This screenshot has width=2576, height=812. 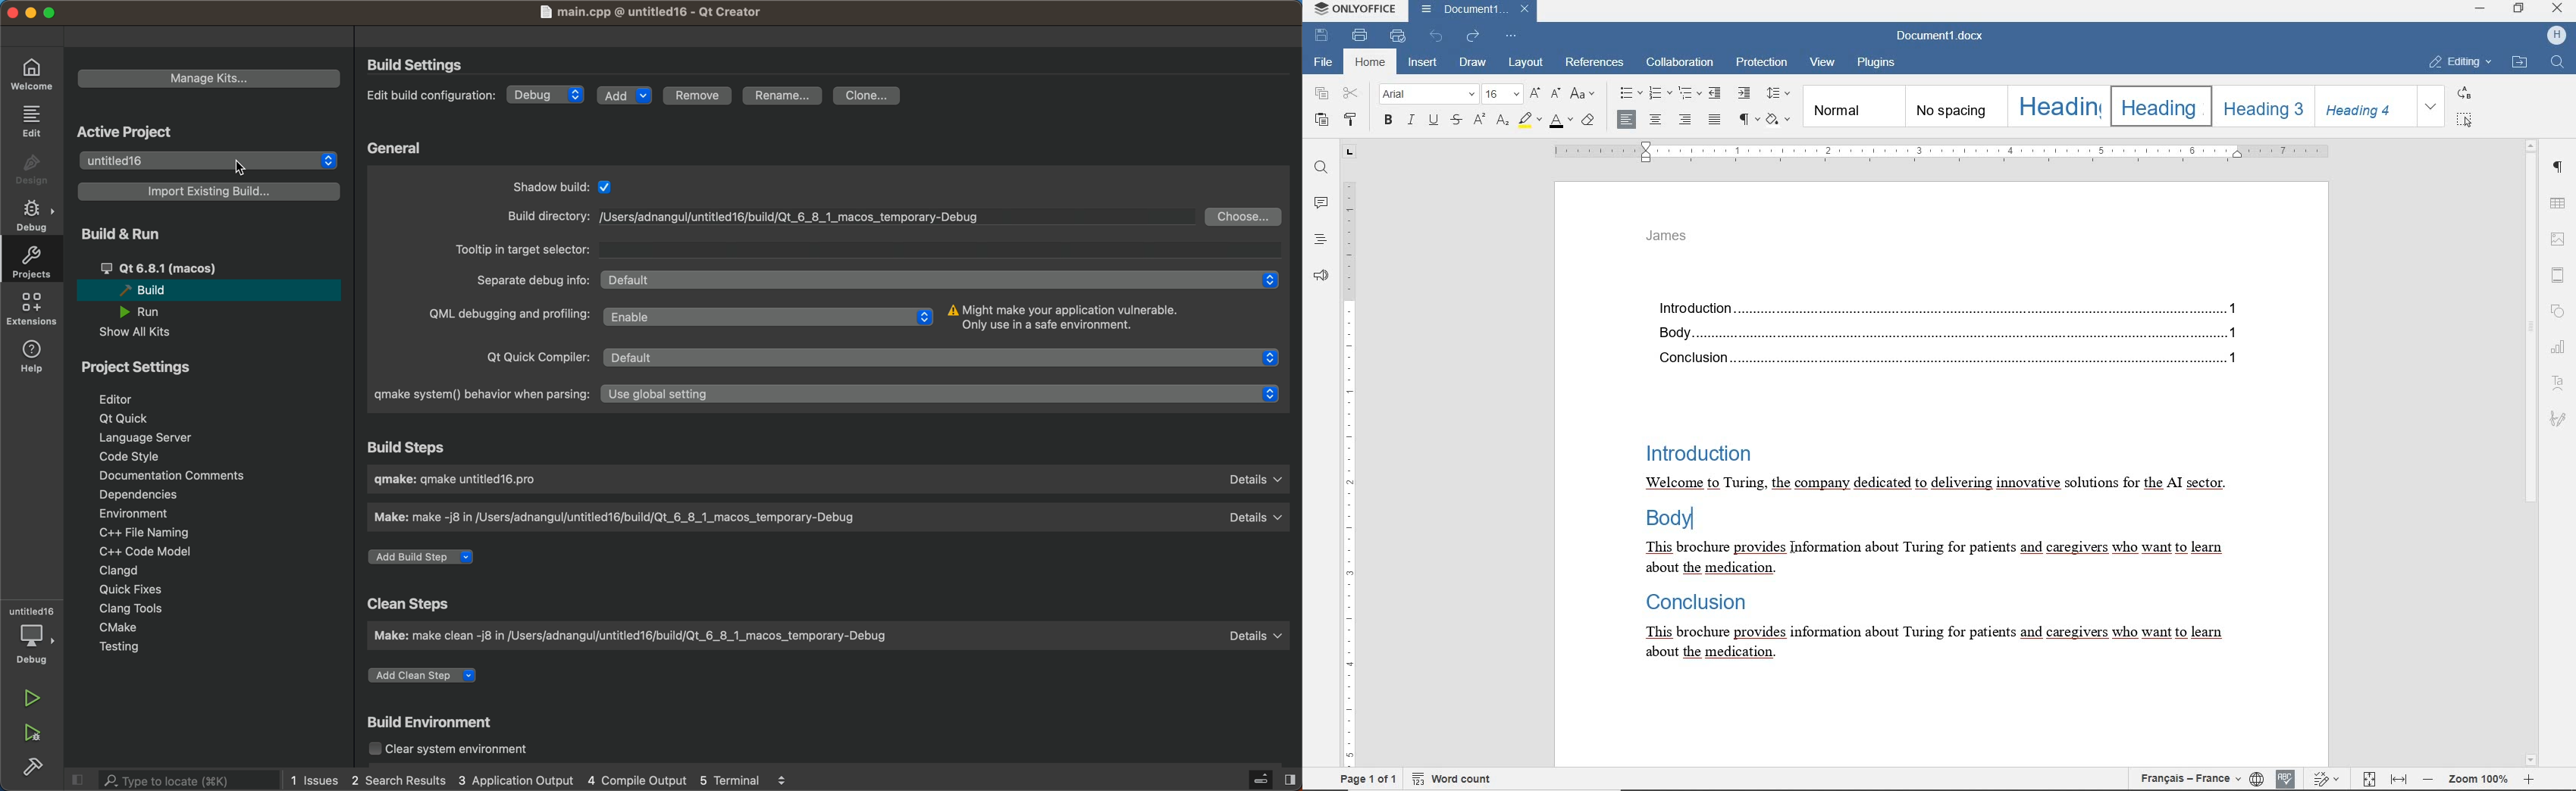 What do you see at coordinates (2458, 63) in the screenshot?
I see `EDITING` at bounding box center [2458, 63].